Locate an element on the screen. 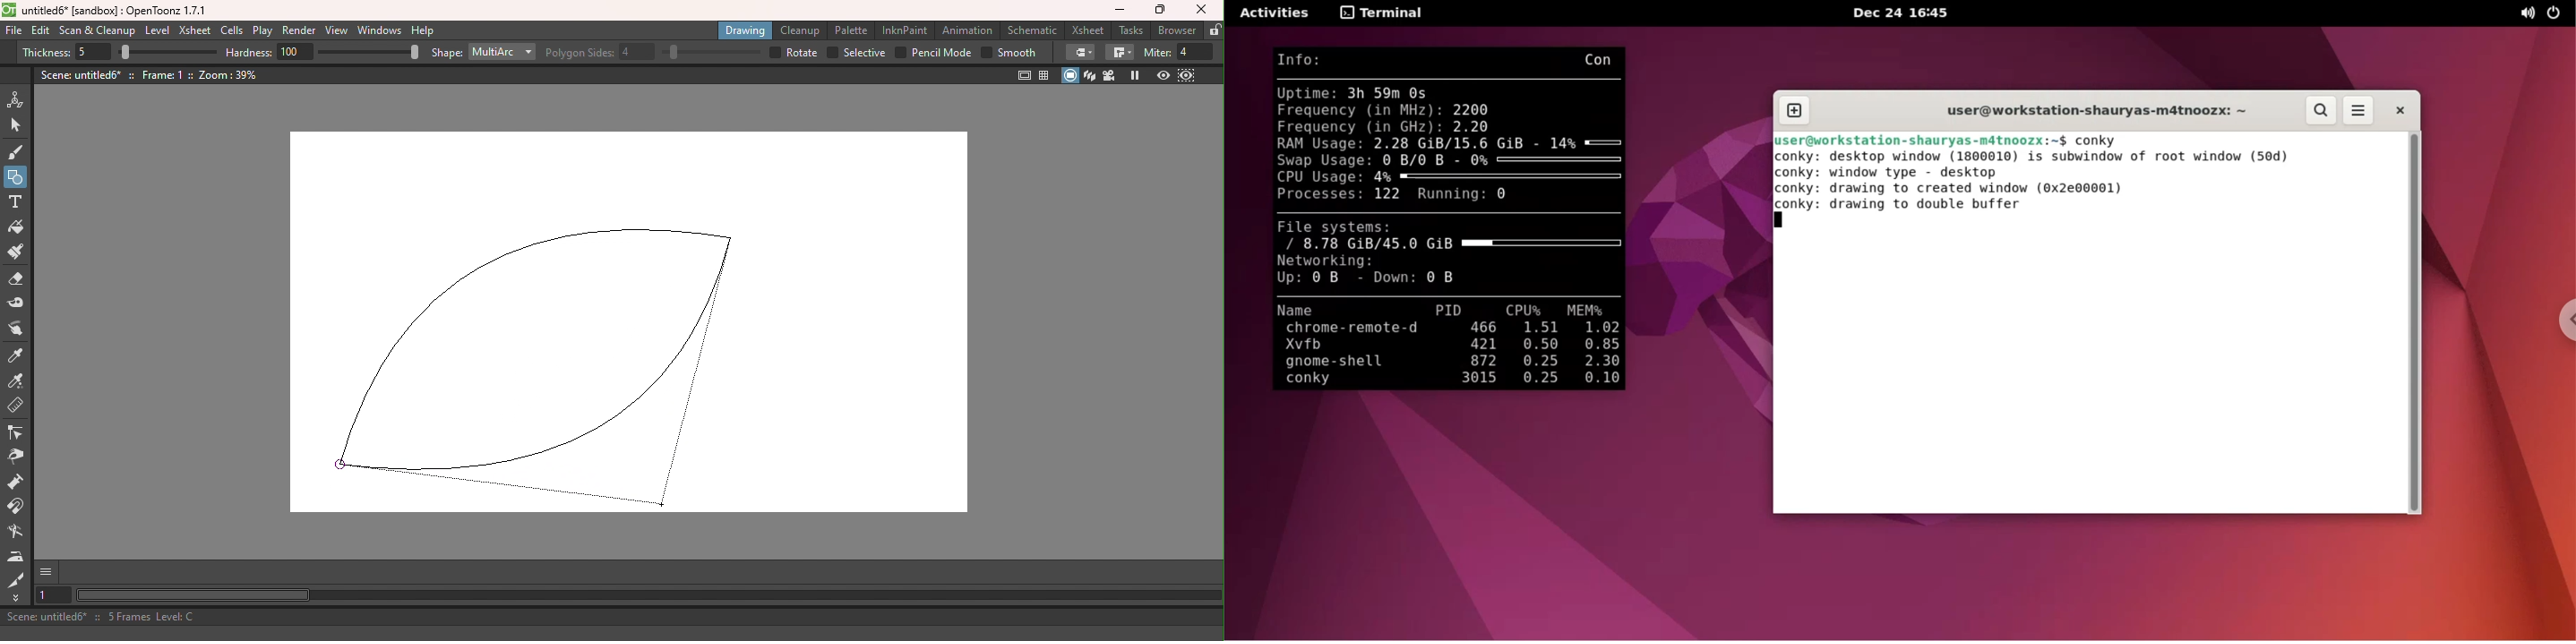 This screenshot has height=644, width=2576. Safe area is located at coordinates (1025, 75).